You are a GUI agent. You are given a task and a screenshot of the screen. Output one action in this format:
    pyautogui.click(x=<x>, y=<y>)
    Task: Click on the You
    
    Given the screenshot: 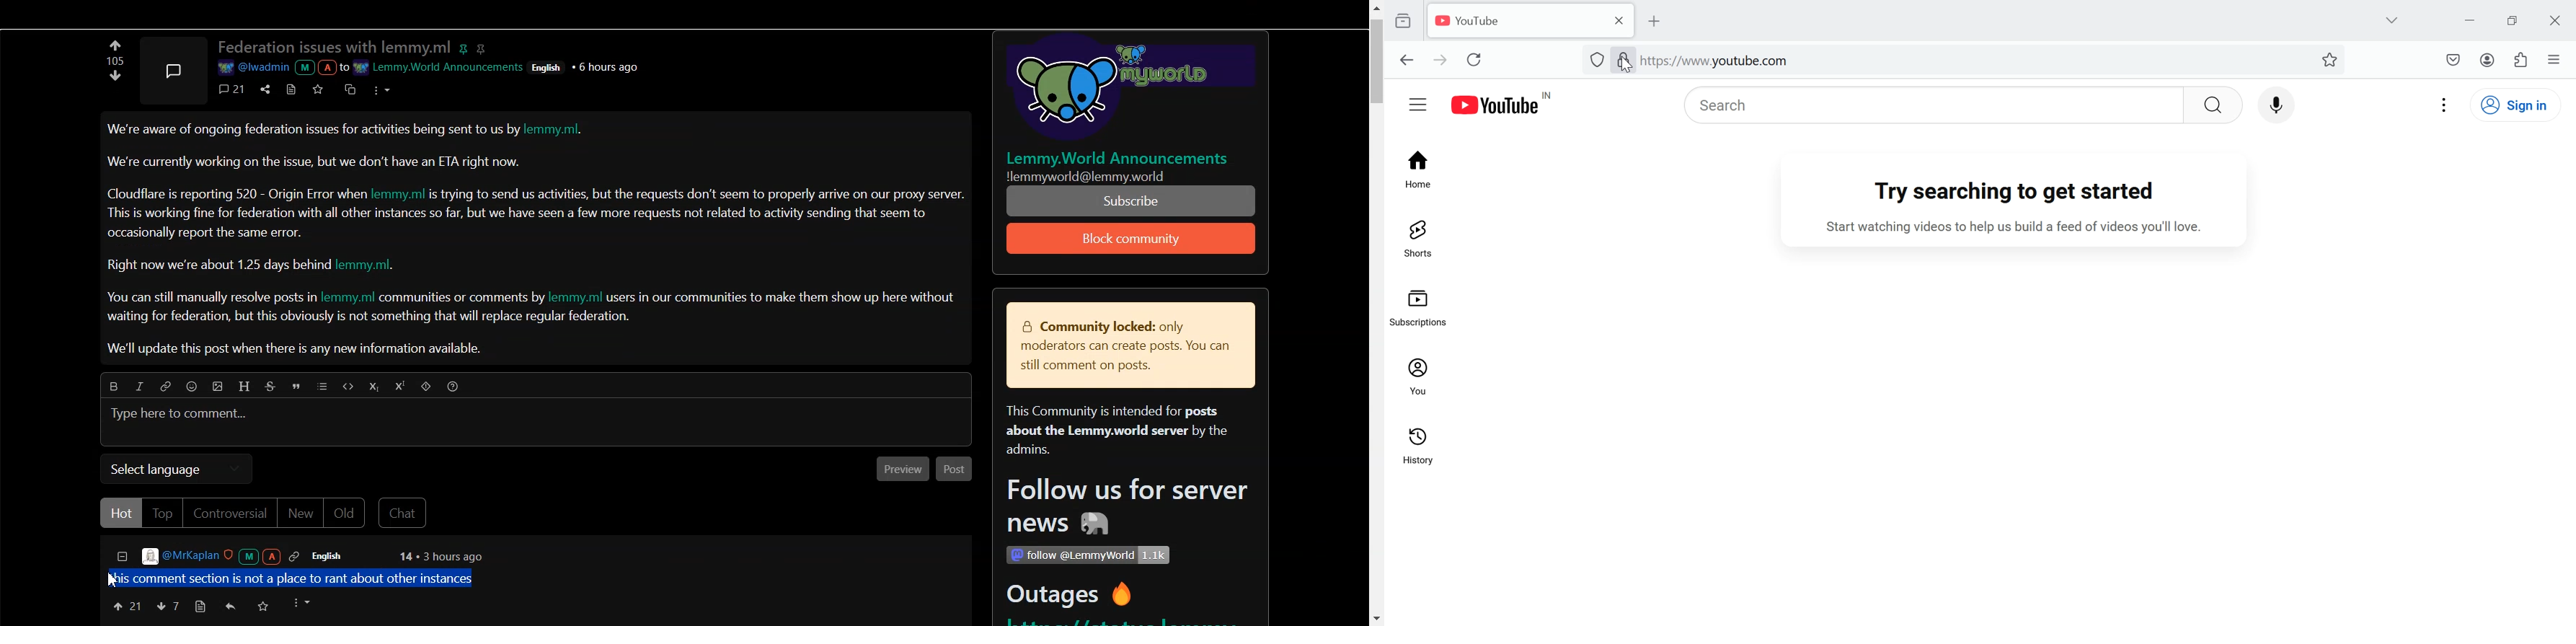 What is the action you would take?
    pyautogui.click(x=1420, y=376)
    